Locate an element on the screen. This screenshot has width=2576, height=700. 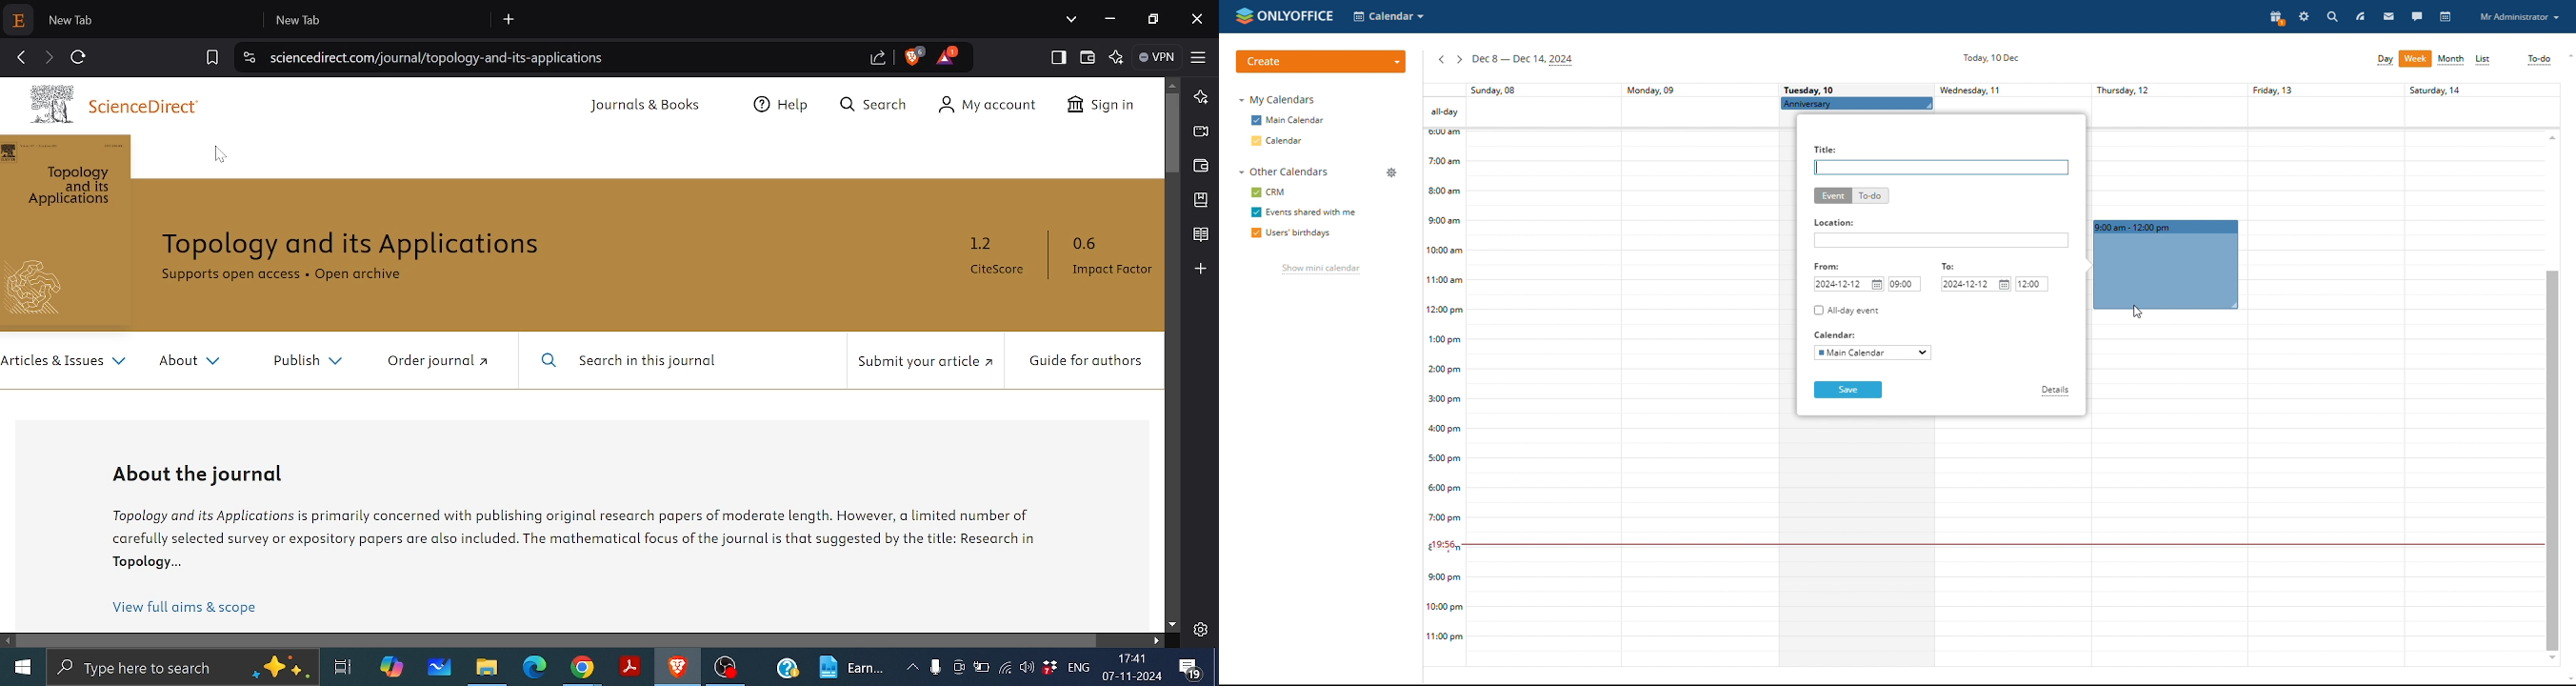
start date is located at coordinates (1849, 284).